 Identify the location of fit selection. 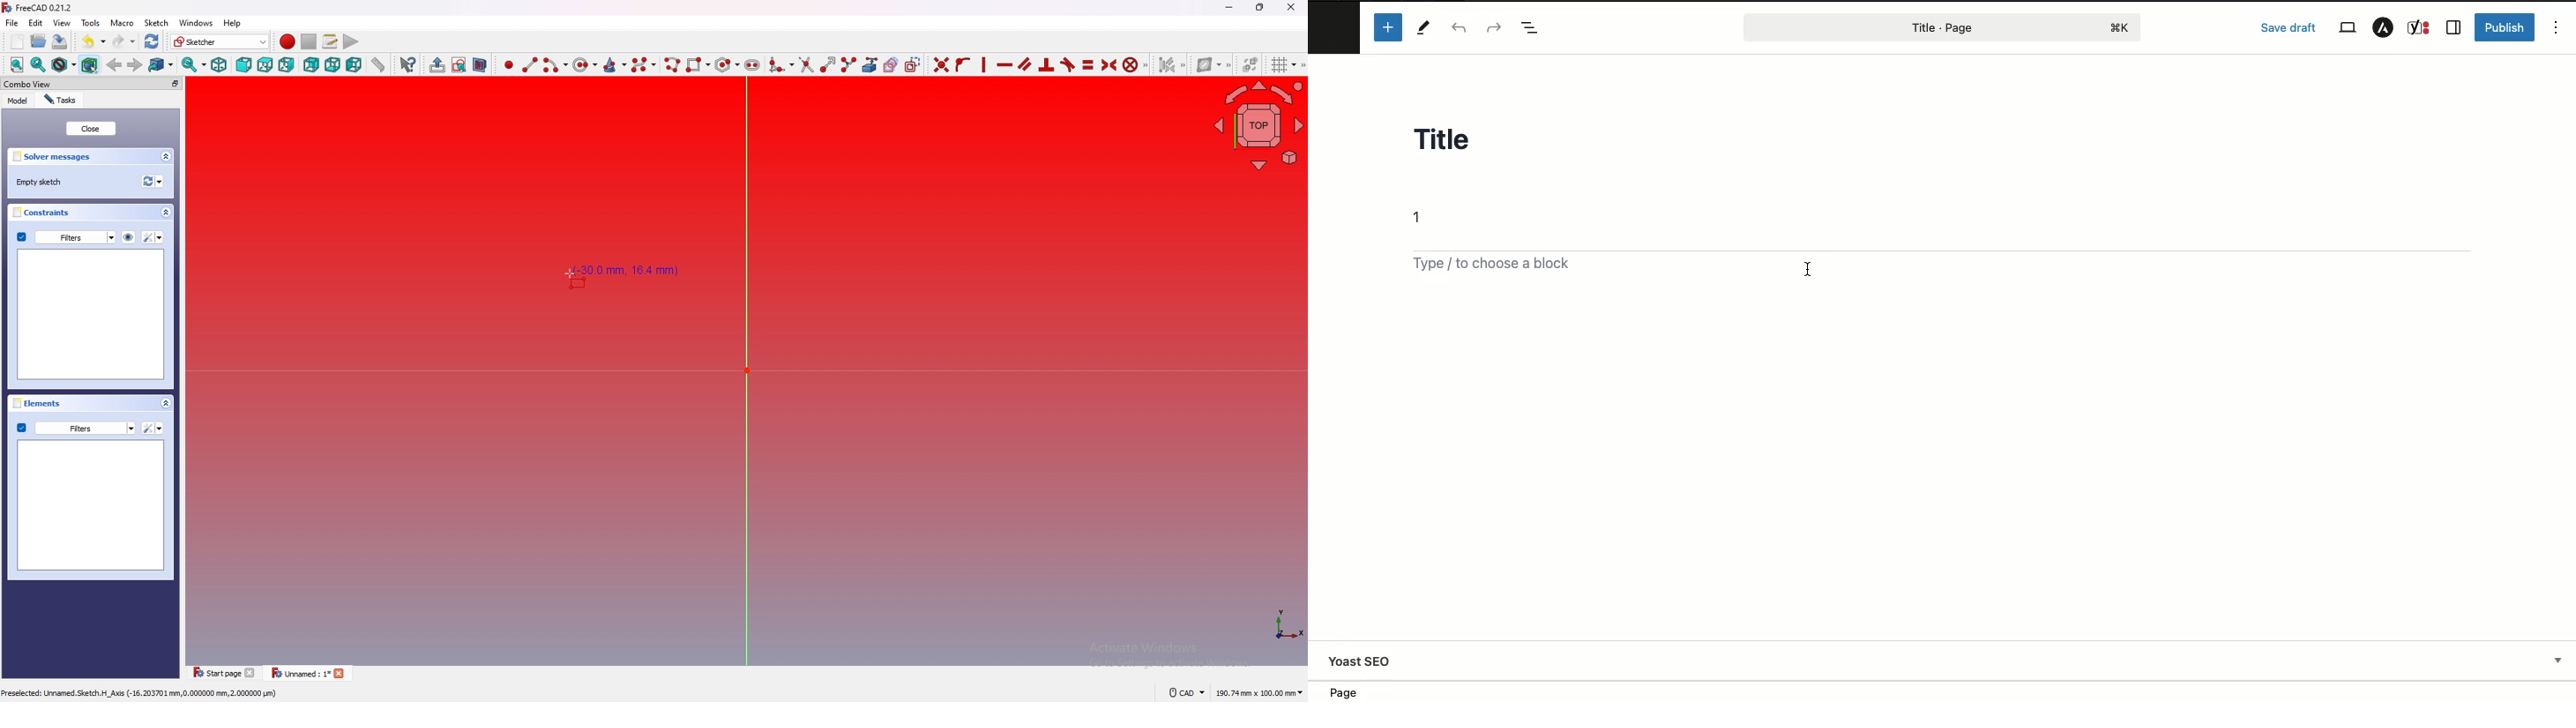
(38, 65).